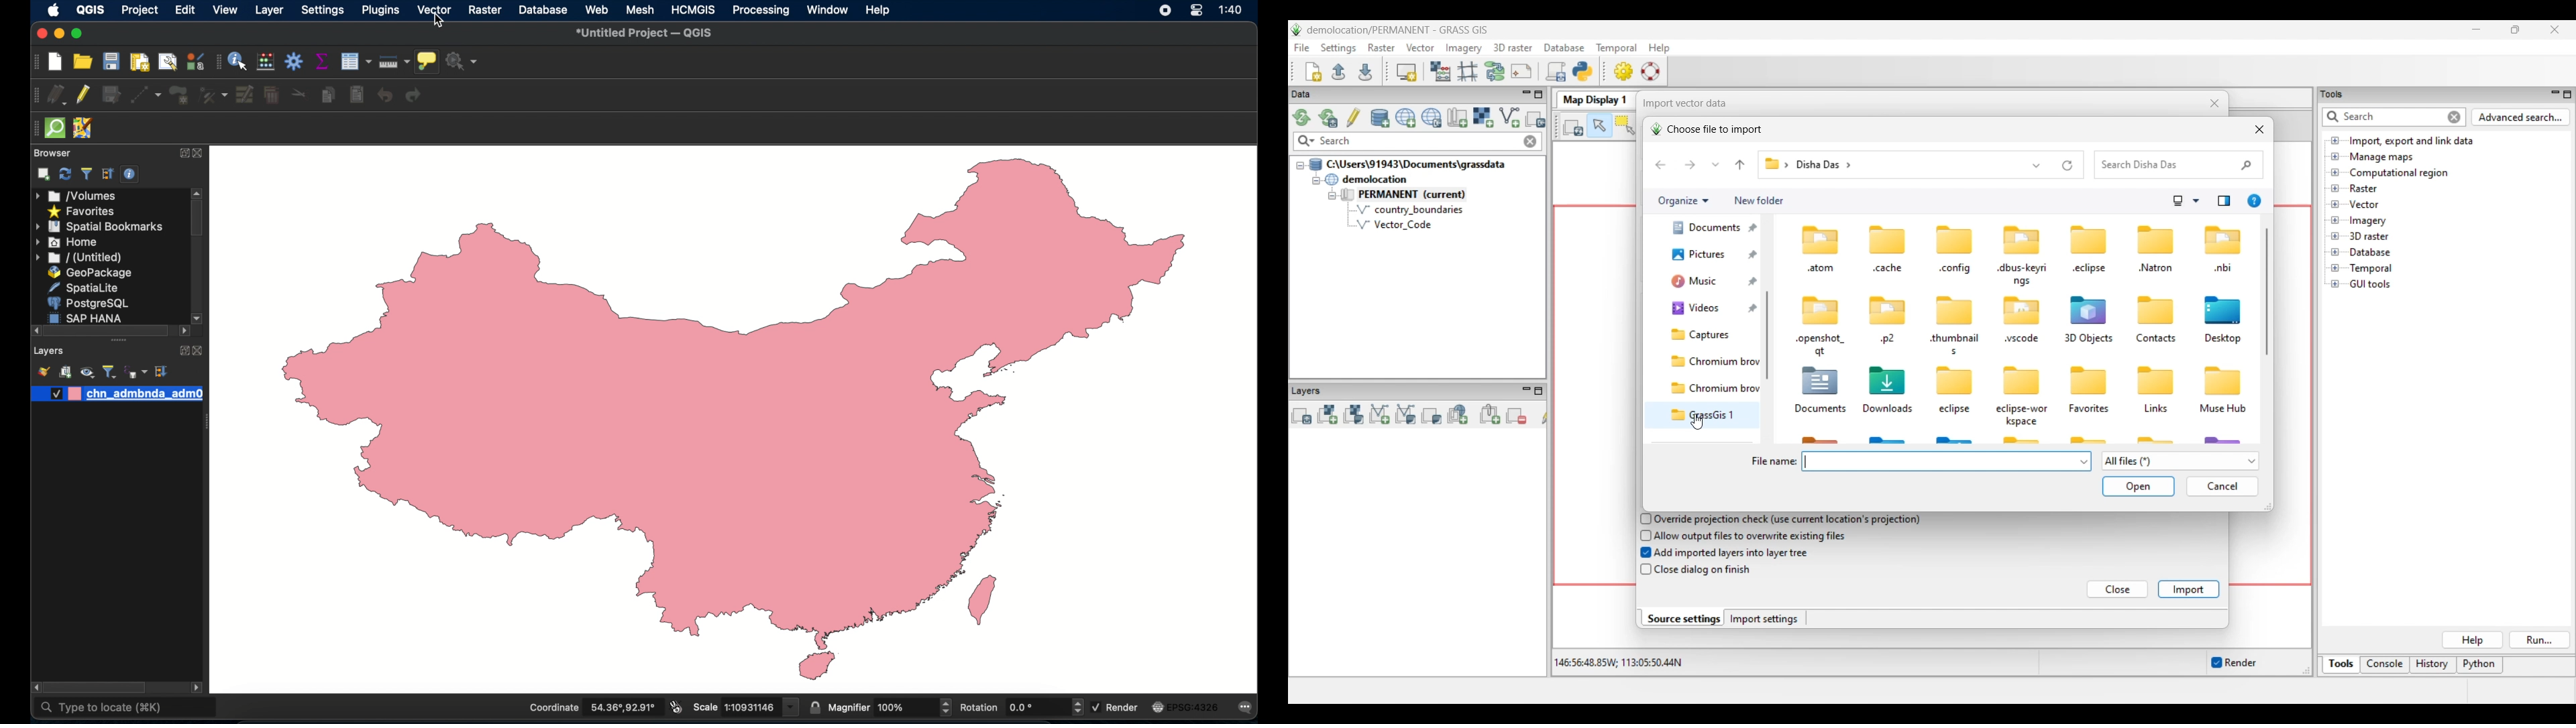 This screenshot has height=728, width=2576. Describe the element at coordinates (101, 710) in the screenshot. I see `type to locate` at that location.